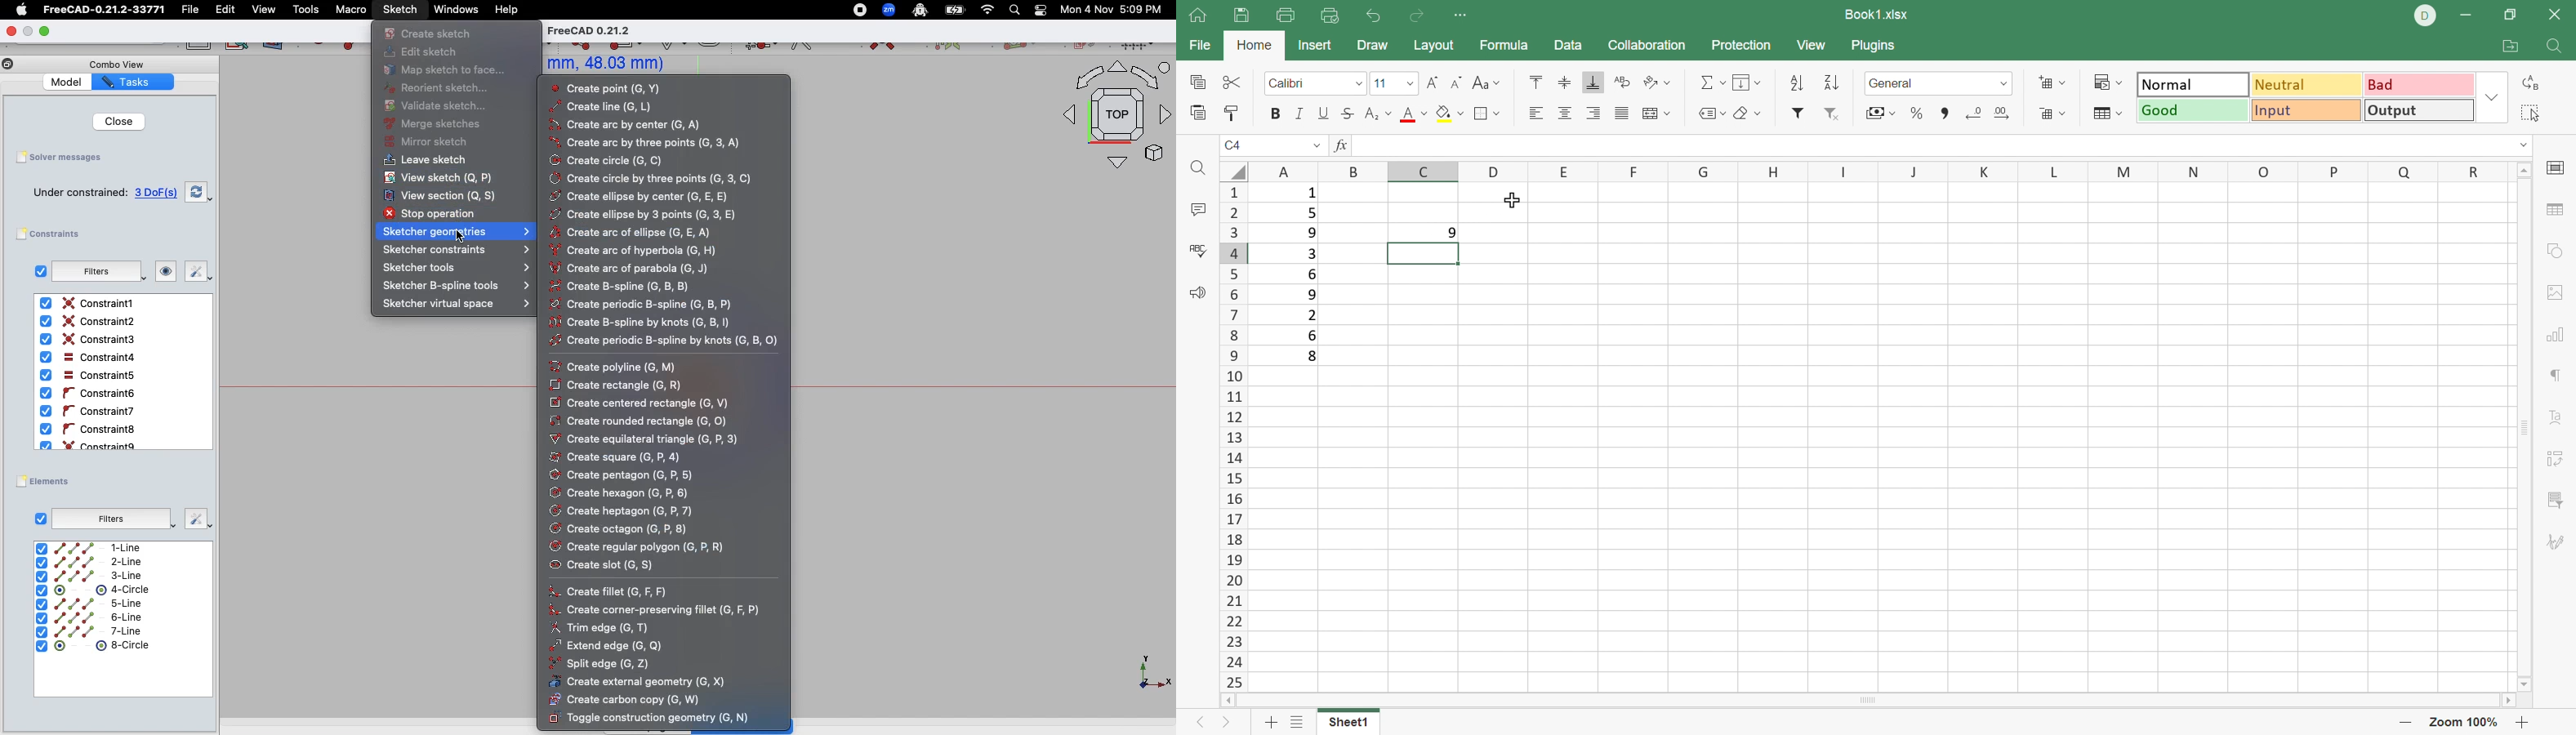 The width and height of the screenshot is (2576, 756). What do you see at coordinates (1414, 117) in the screenshot?
I see `Font size` at bounding box center [1414, 117].